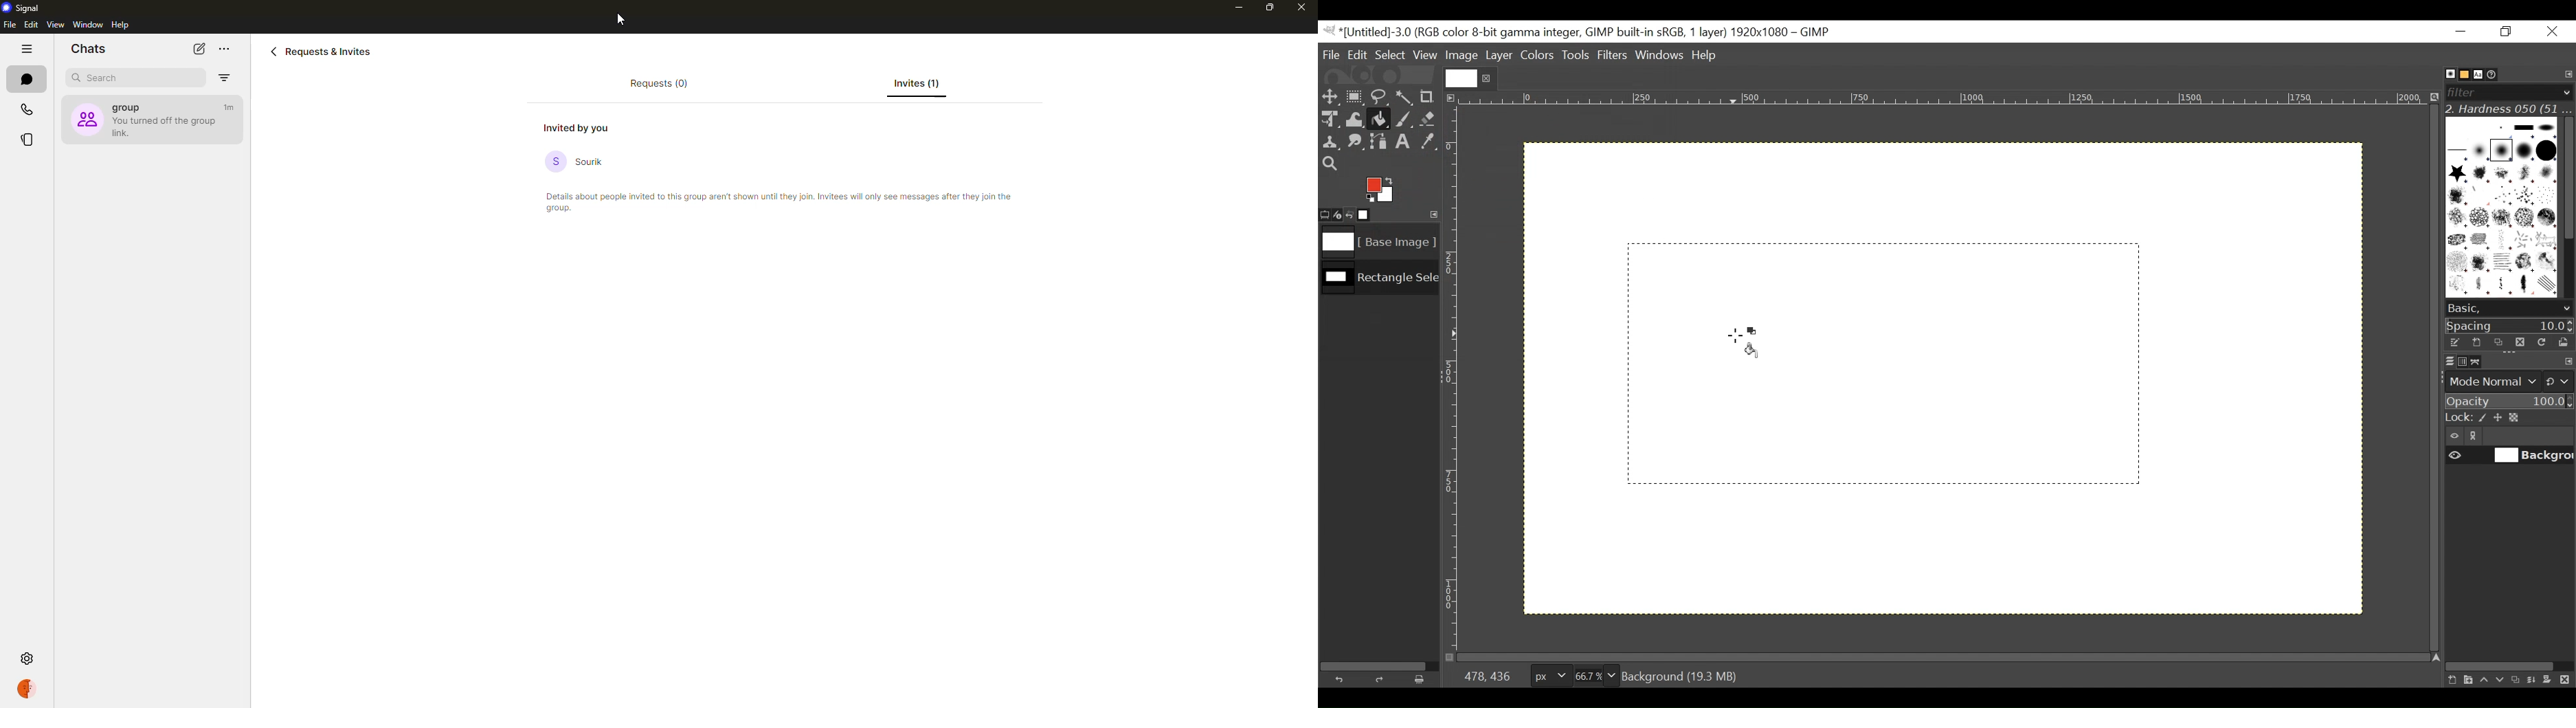  I want to click on Zoom tool, so click(1330, 163).